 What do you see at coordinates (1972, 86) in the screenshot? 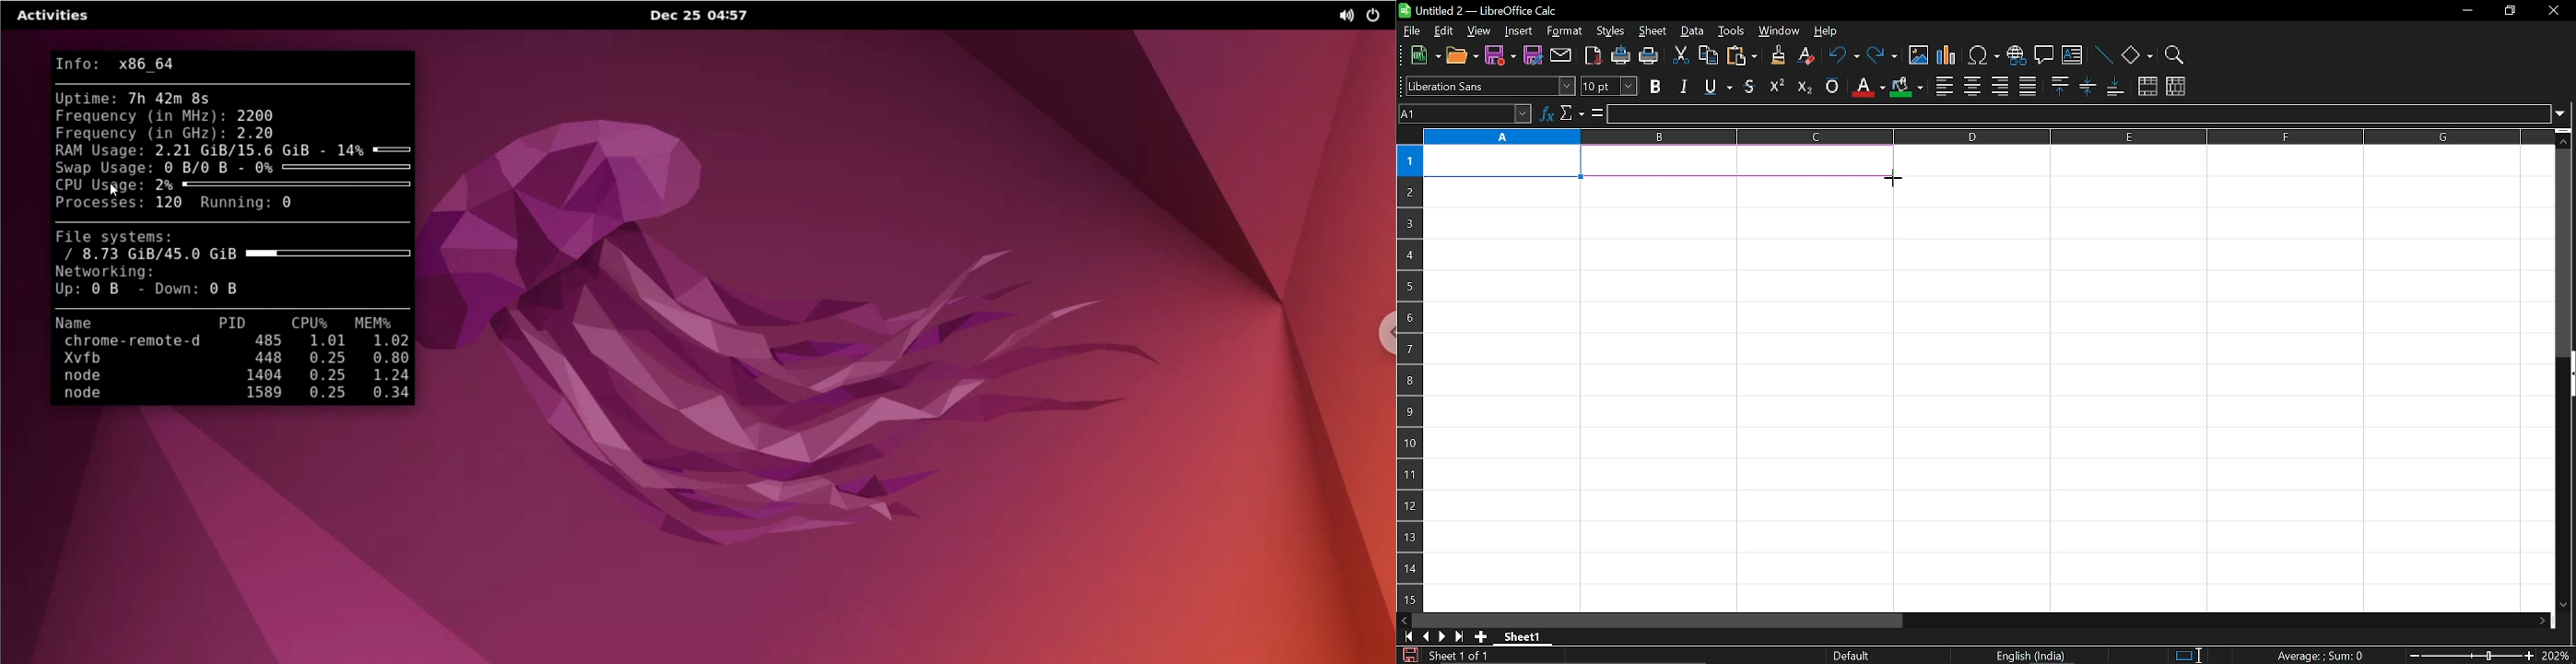
I see `center` at bounding box center [1972, 86].